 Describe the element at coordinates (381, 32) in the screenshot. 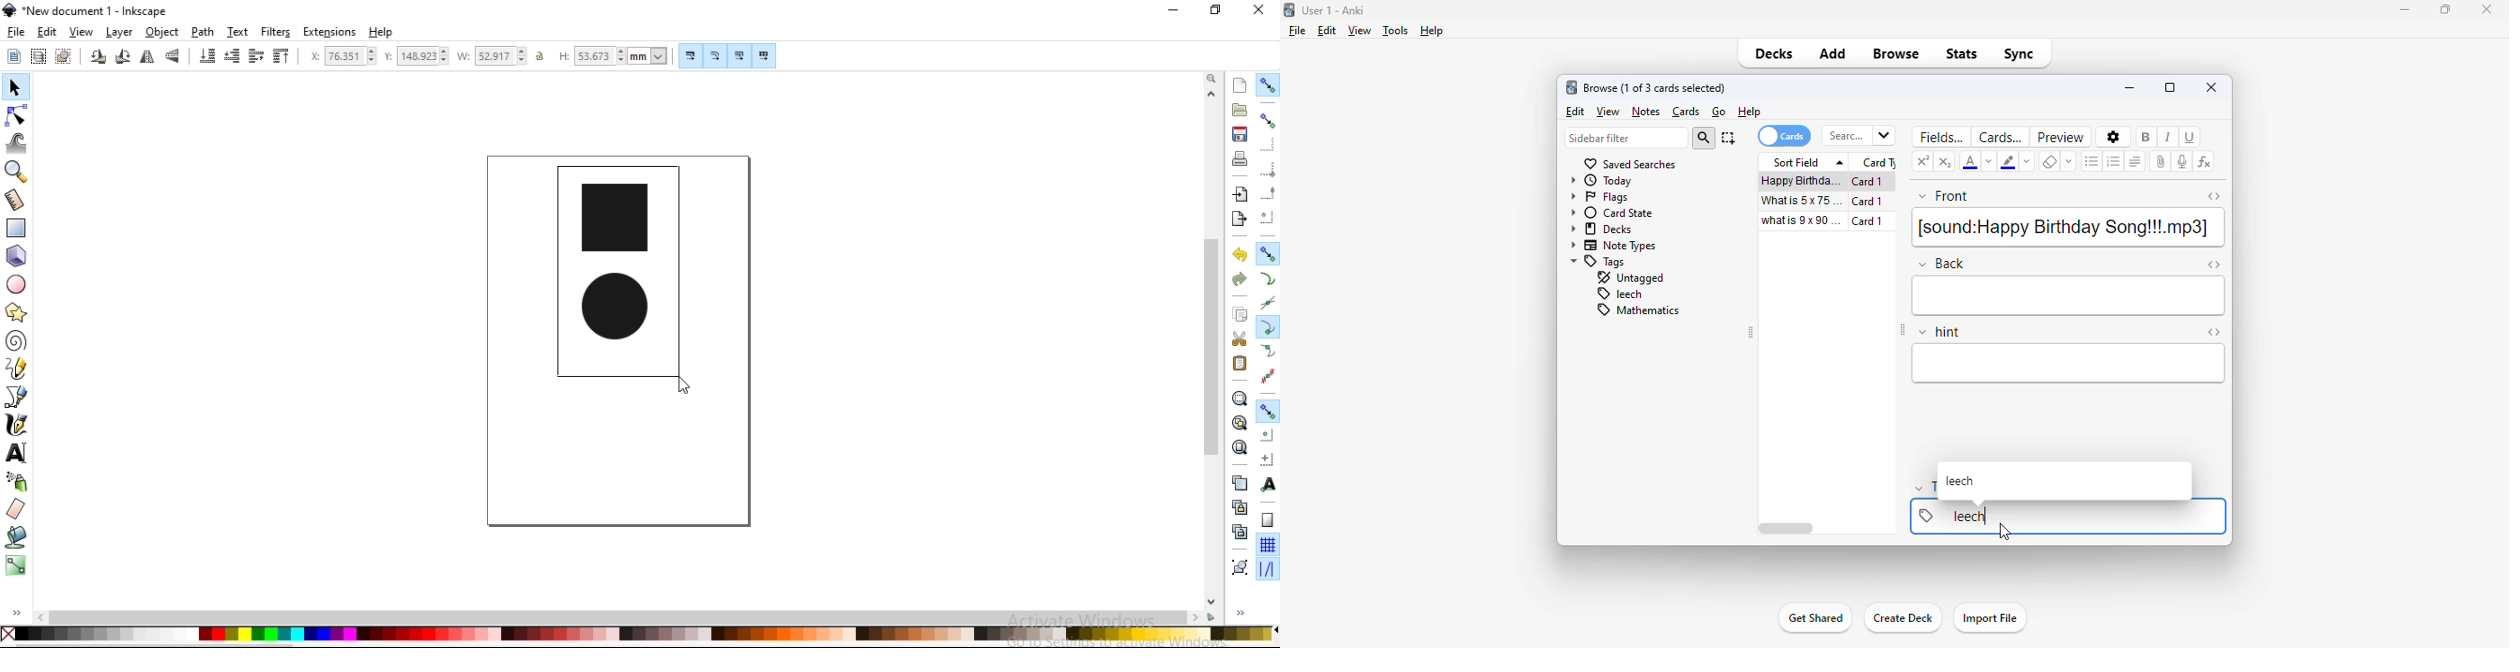

I see `help` at that location.